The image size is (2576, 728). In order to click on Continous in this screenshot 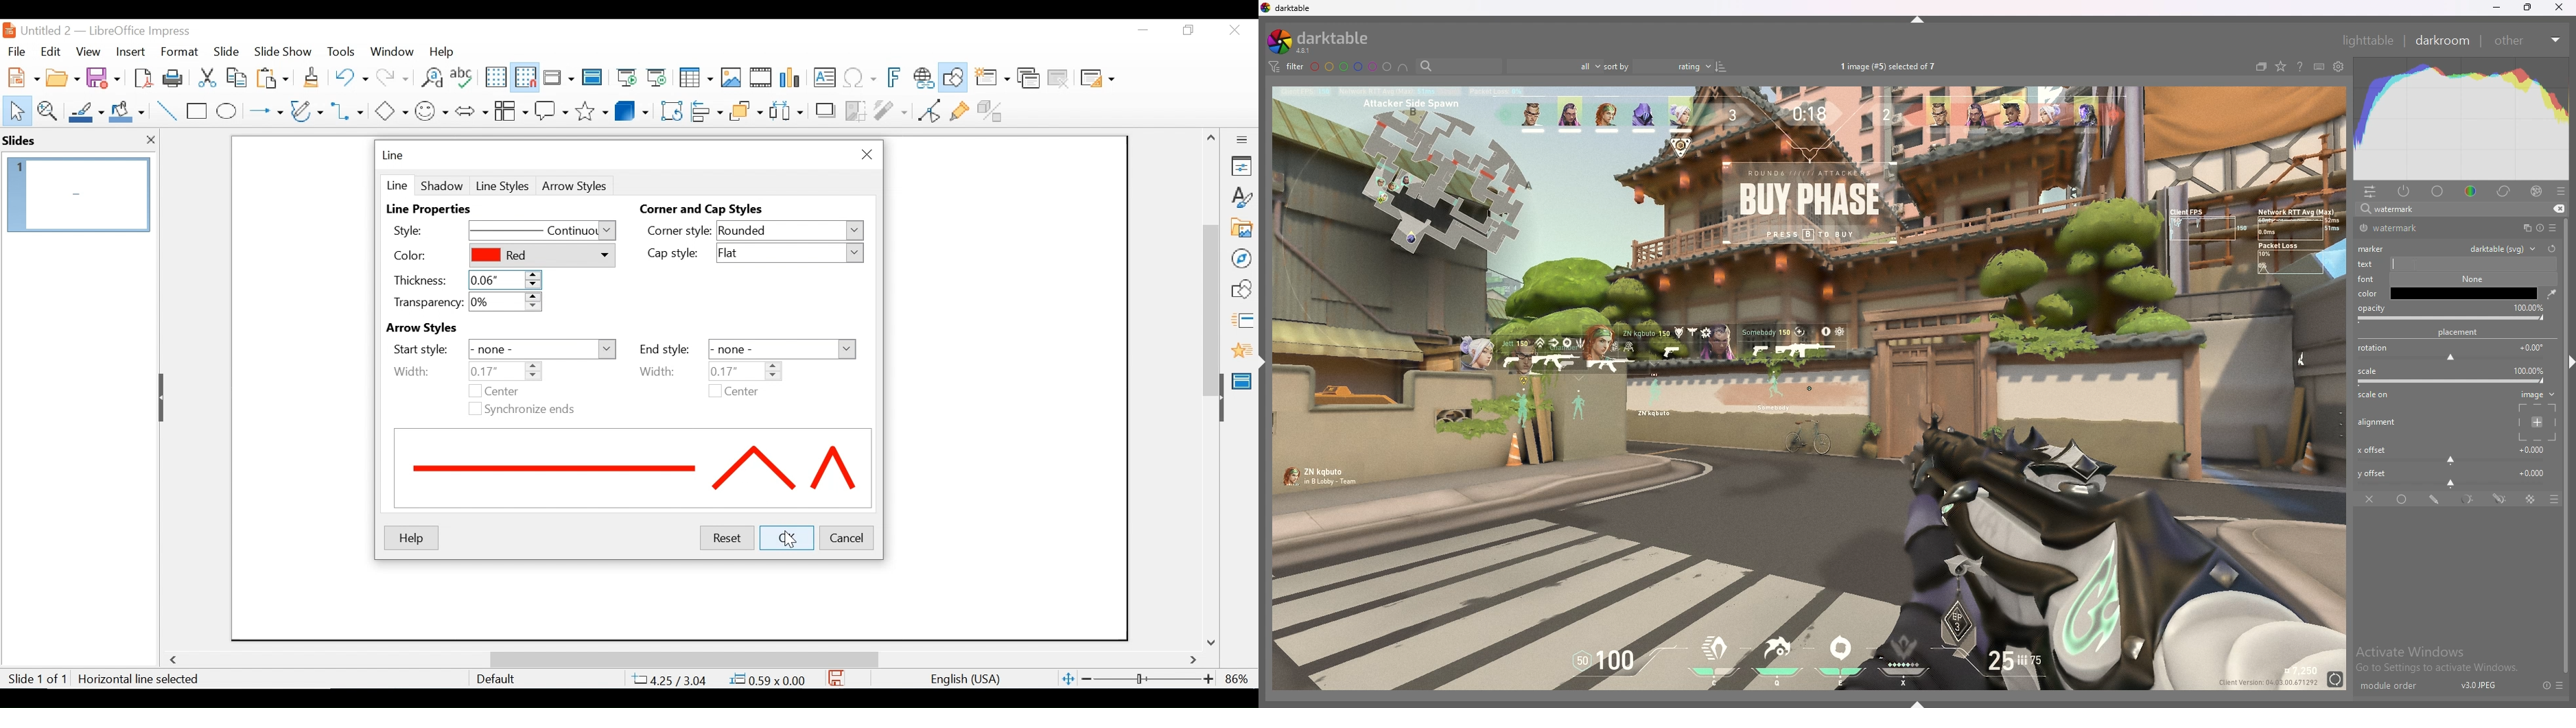, I will do `click(542, 231)`.